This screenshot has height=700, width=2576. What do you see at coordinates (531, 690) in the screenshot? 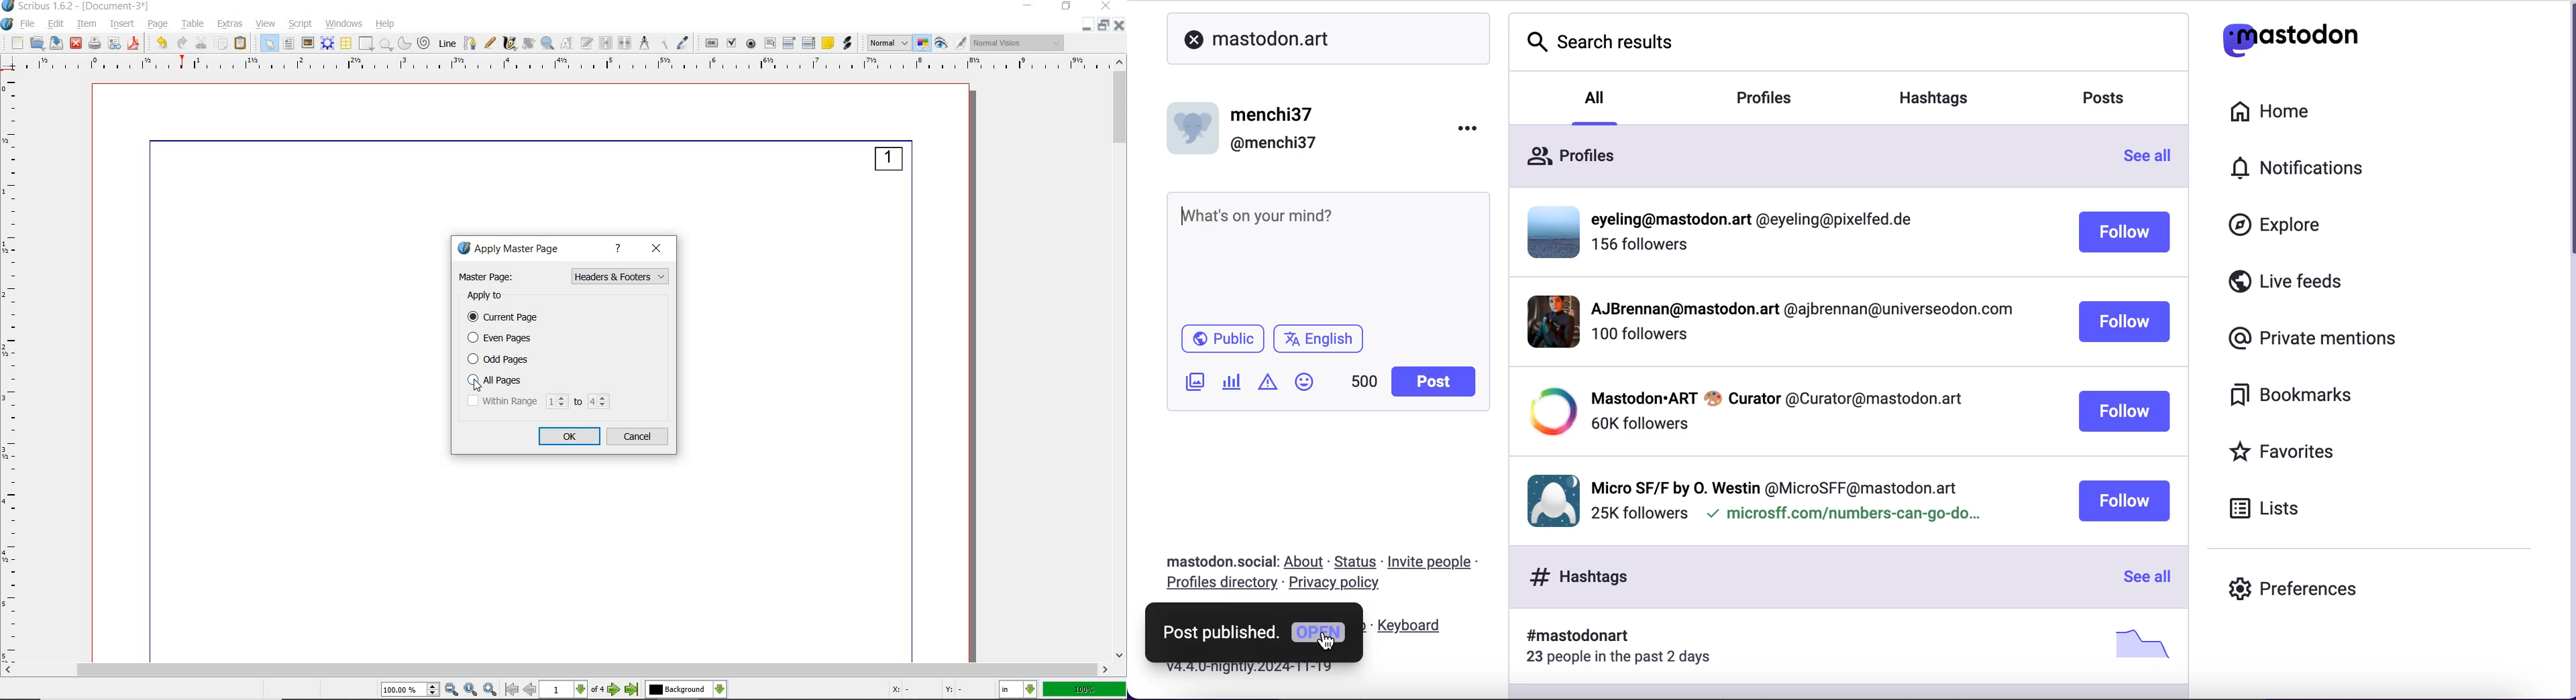
I see `go to previous page` at bounding box center [531, 690].